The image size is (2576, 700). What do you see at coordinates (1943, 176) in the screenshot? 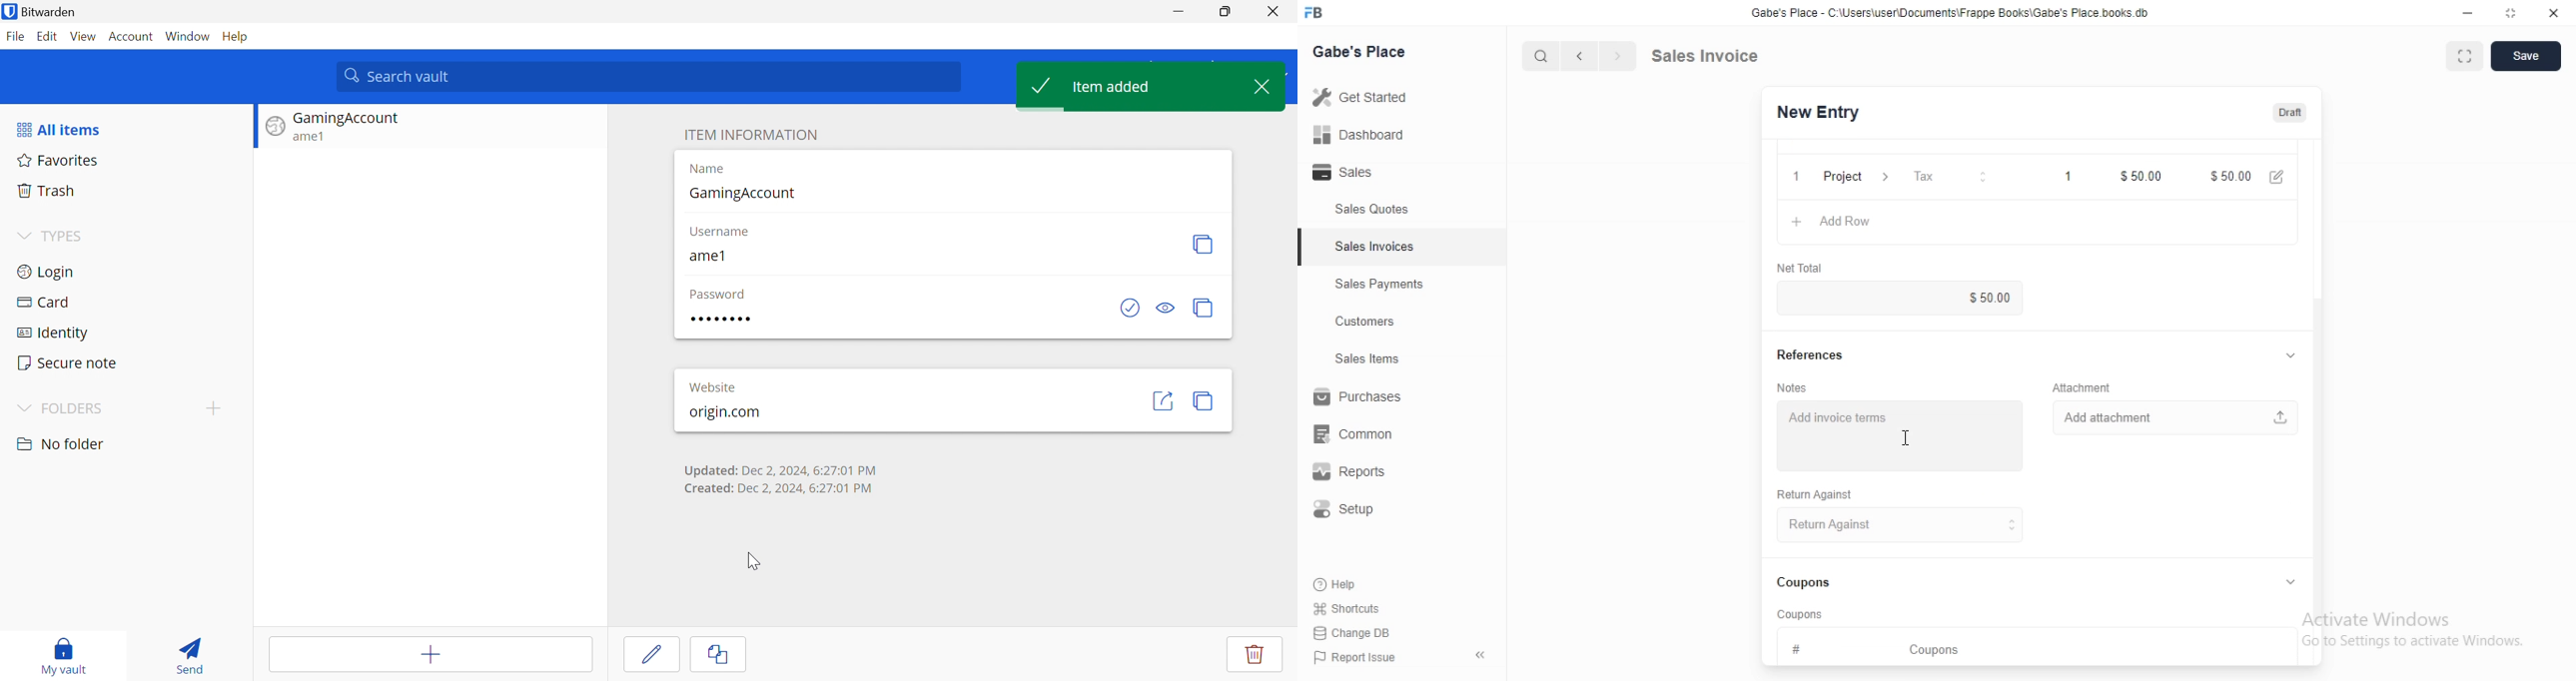
I see `Tax ` at bounding box center [1943, 176].